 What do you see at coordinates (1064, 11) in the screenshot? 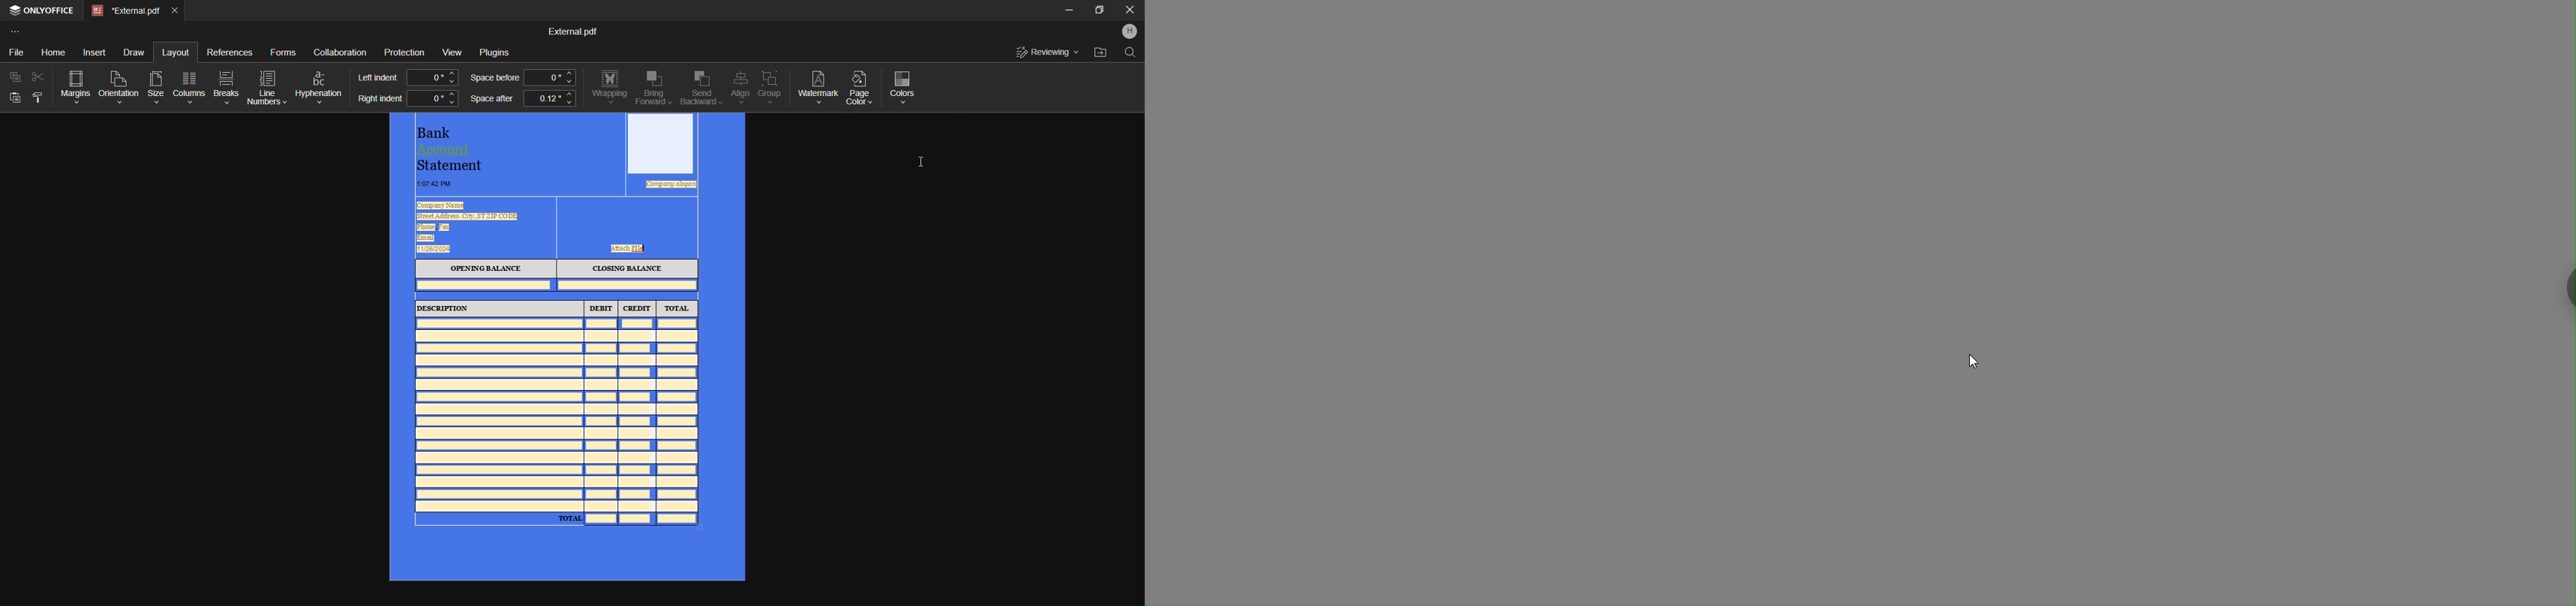
I see `Minimize` at bounding box center [1064, 11].